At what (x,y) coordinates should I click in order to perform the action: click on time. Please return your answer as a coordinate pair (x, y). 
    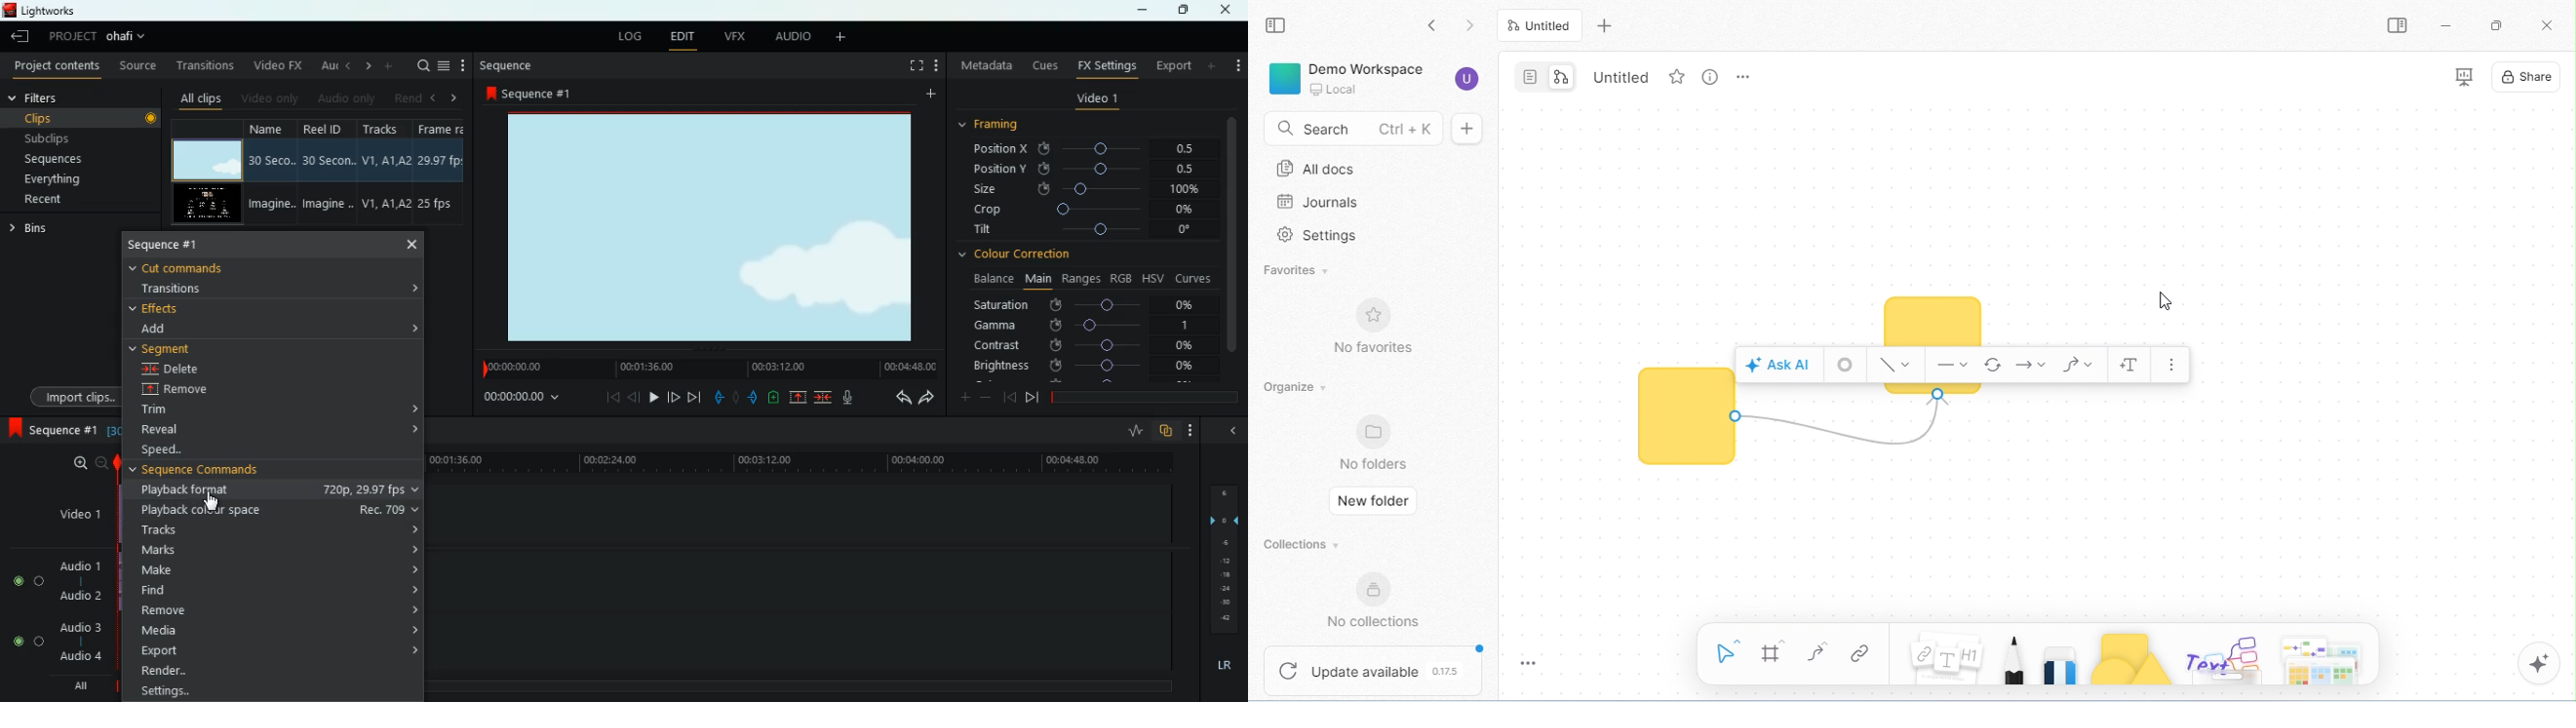
    Looking at the image, I should click on (706, 369).